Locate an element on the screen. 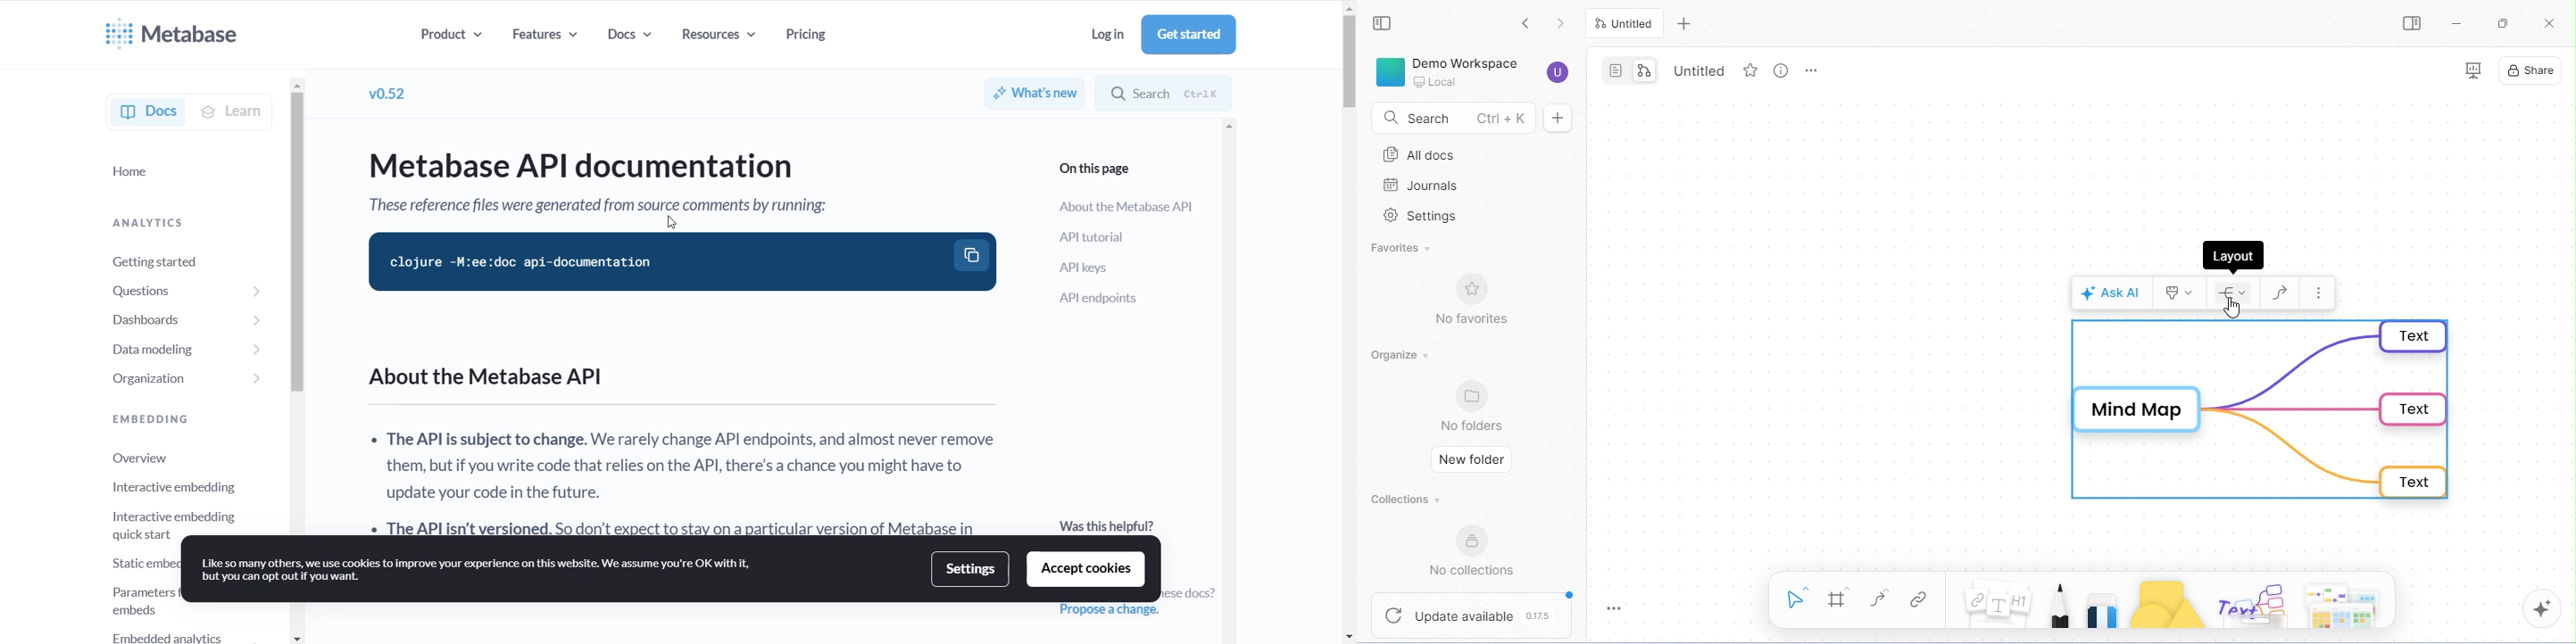 Image resolution: width=2576 pixels, height=644 pixels. move up is located at coordinates (1348, 8).